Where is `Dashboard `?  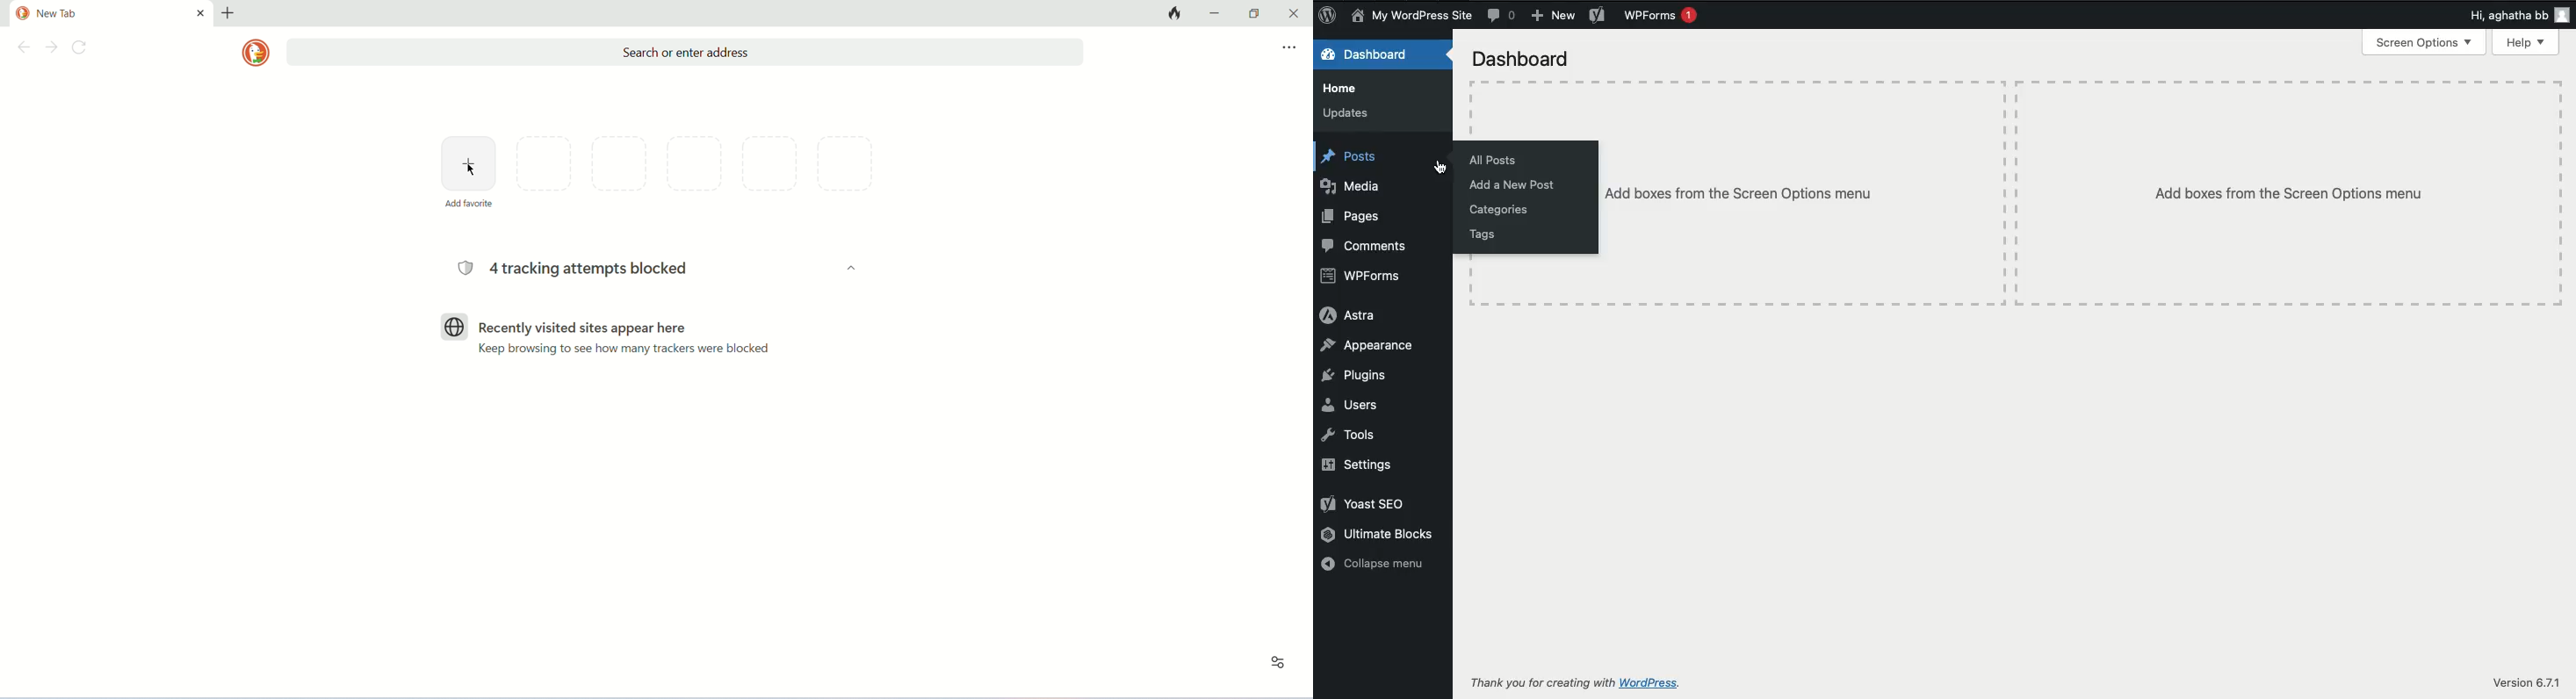
Dashboard  is located at coordinates (1526, 61).